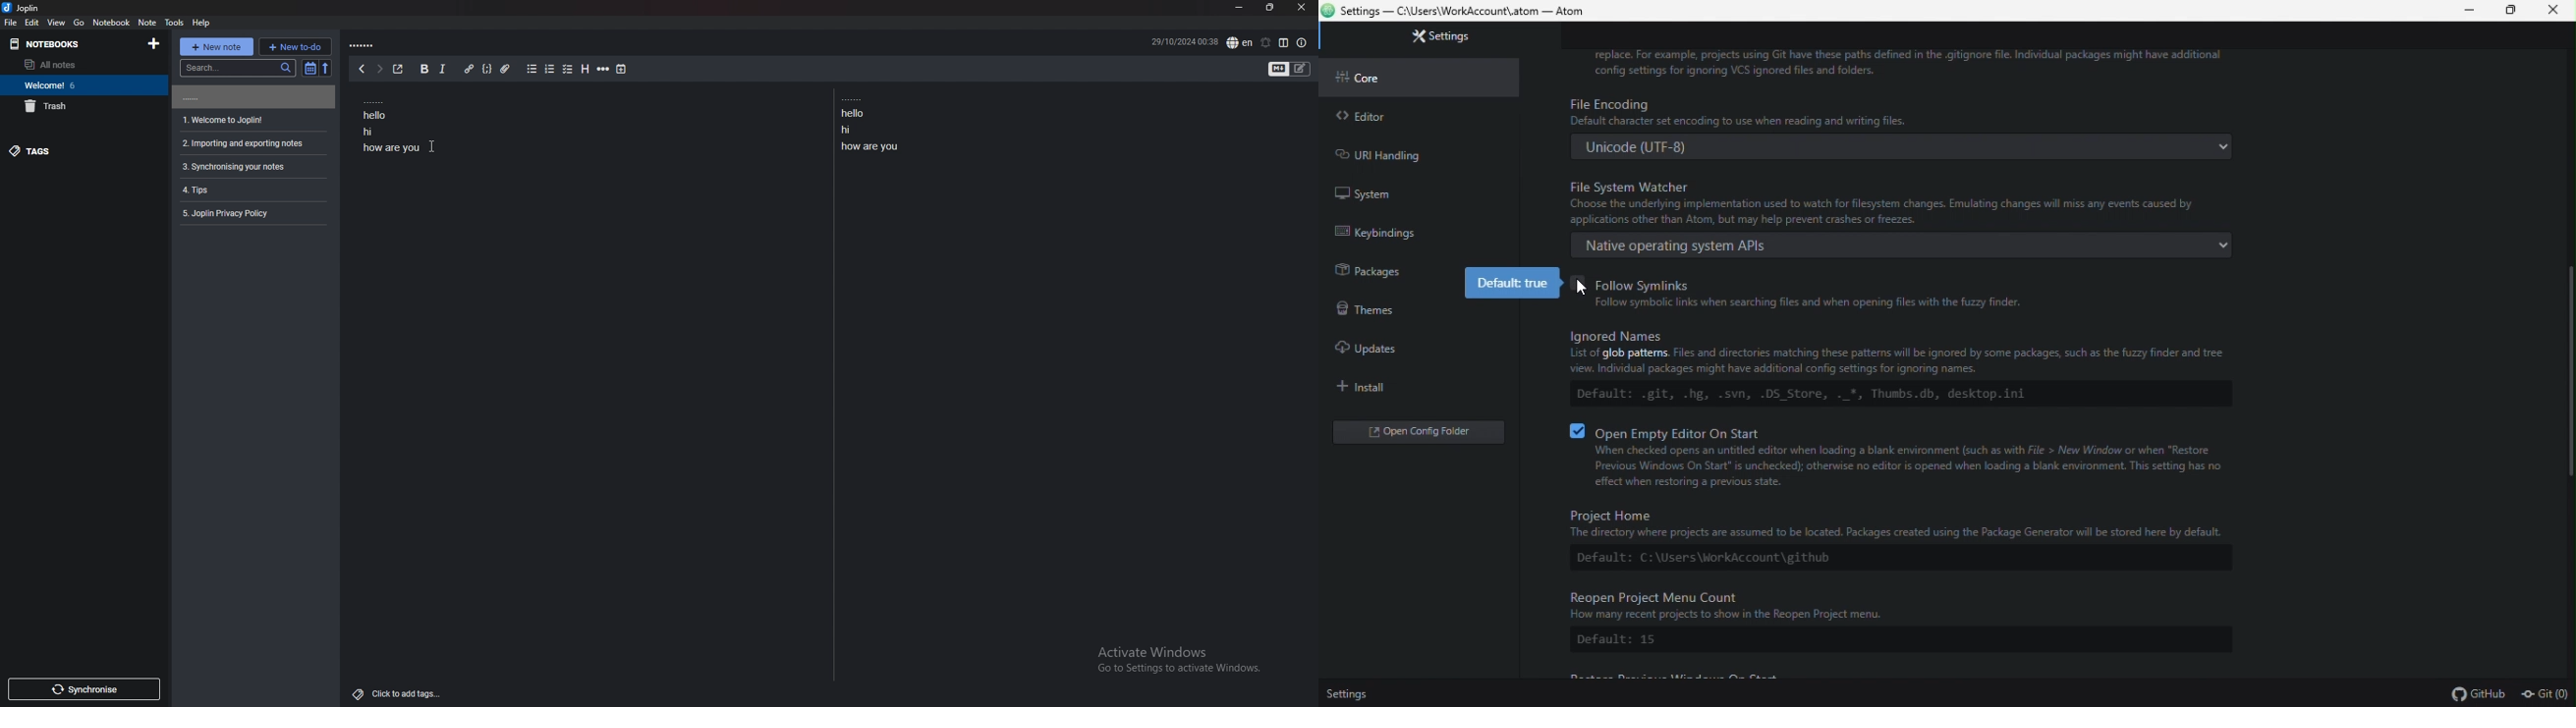 The height and width of the screenshot is (728, 2576). Describe the element at coordinates (364, 46) in the screenshot. I see `note title` at that location.